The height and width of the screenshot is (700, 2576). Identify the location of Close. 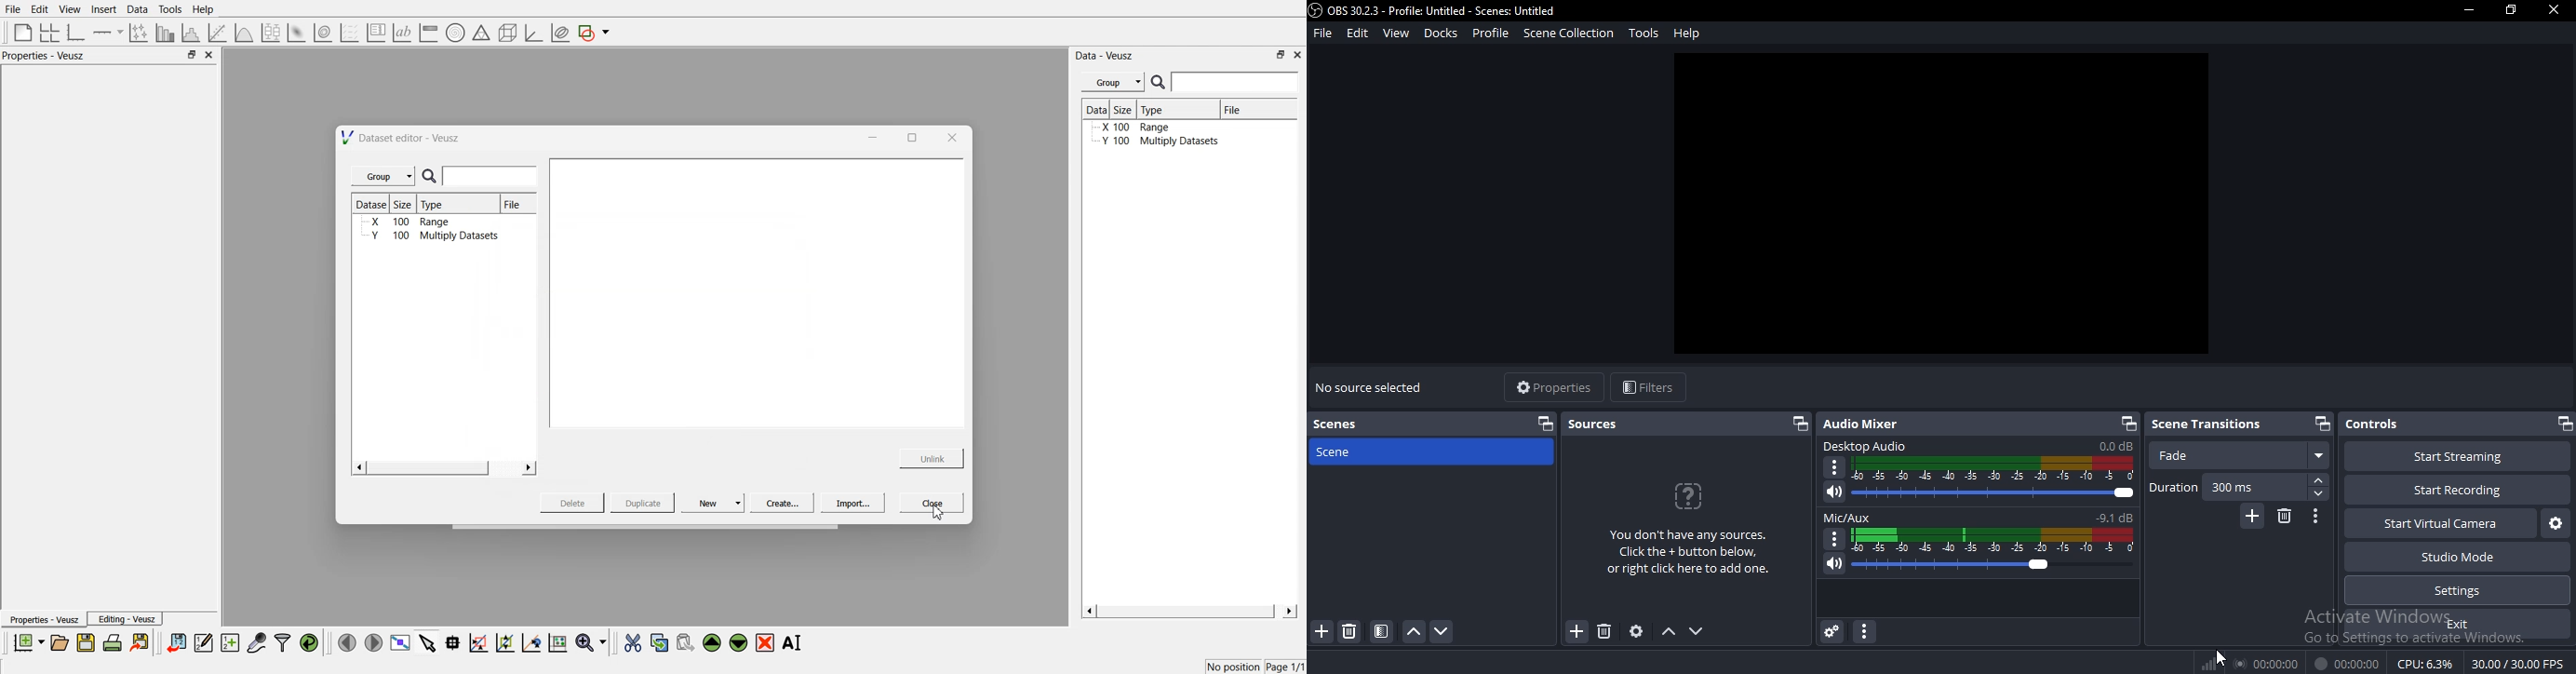
(932, 502).